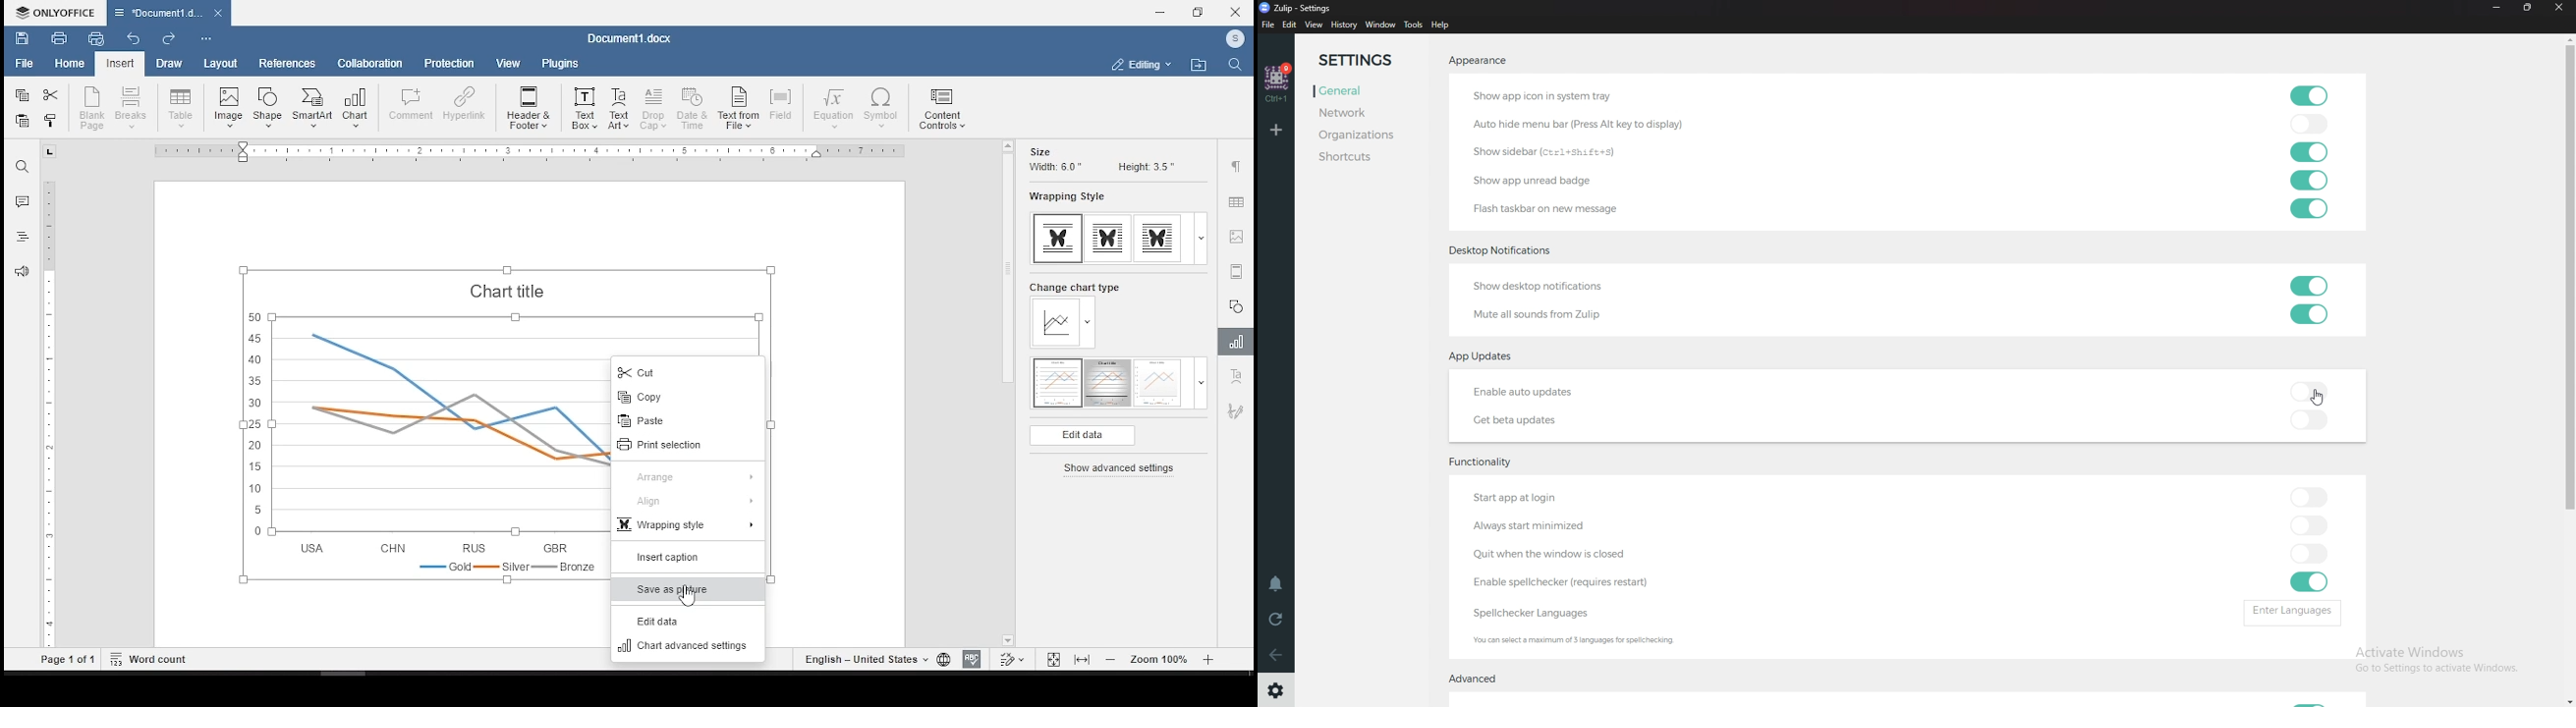 The image size is (2576, 728). What do you see at coordinates (24, 122) in the screenshot?
I see `paste` at bounding box center [24, 122].